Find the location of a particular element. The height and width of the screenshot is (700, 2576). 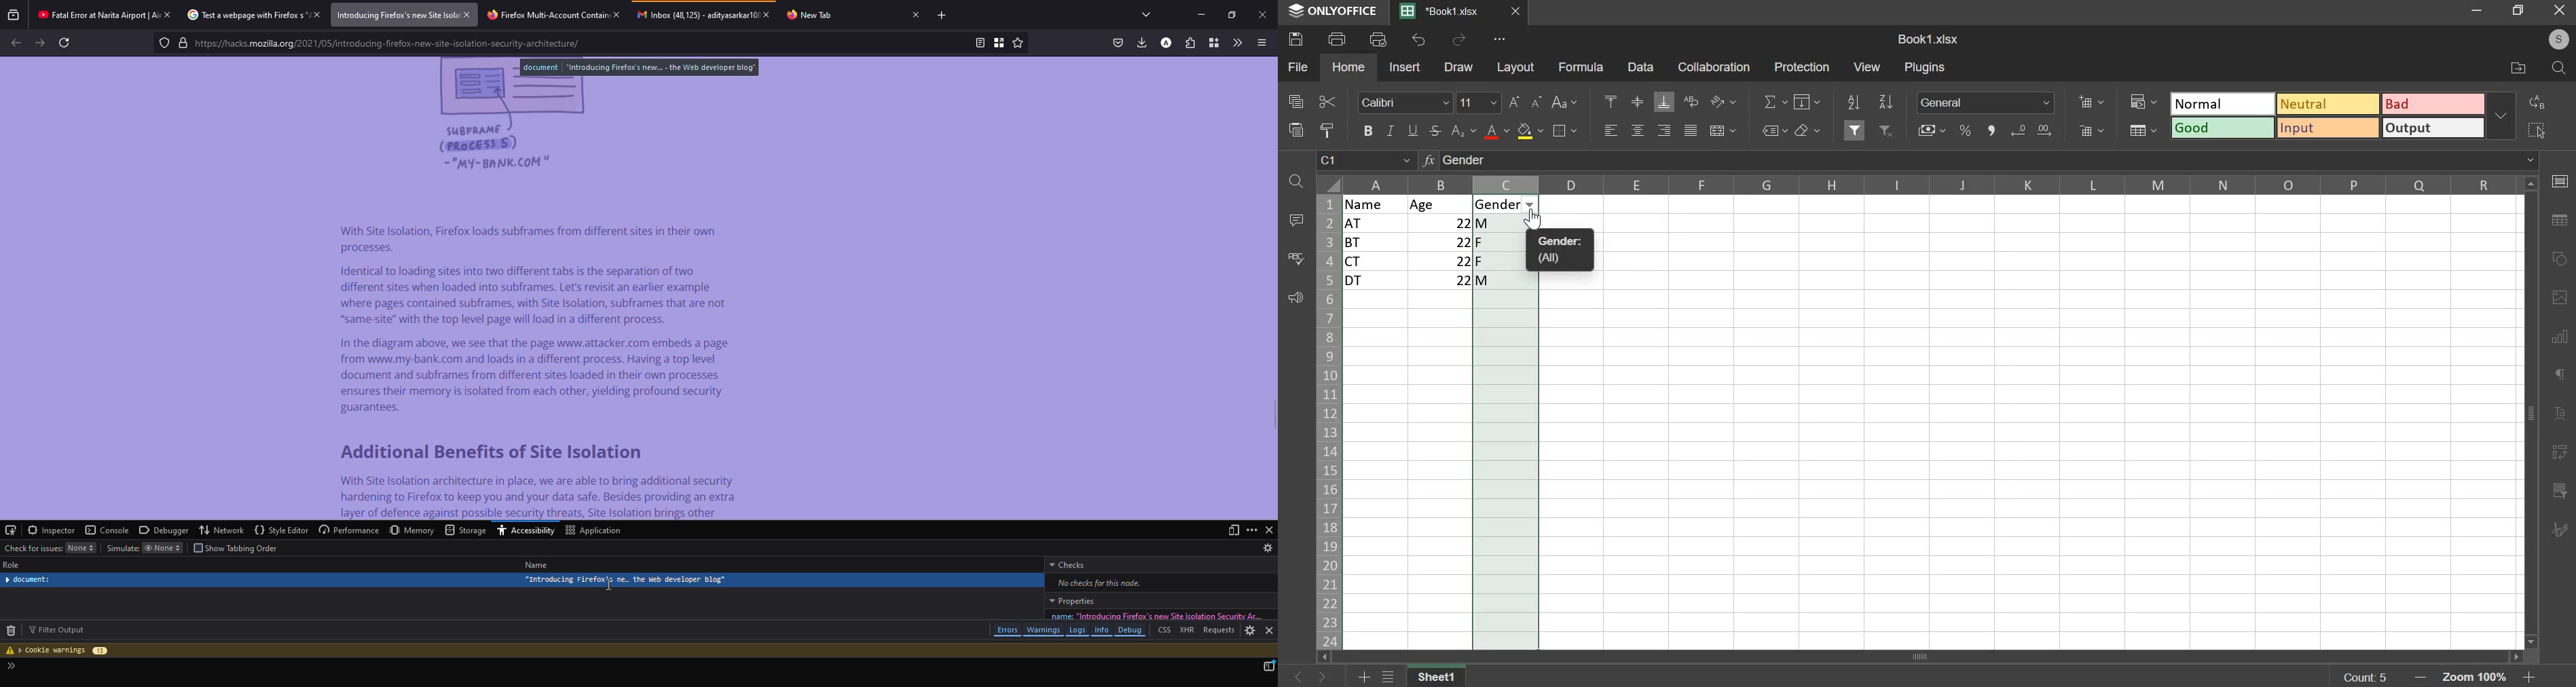

find is located at coordinates (1298, 182).